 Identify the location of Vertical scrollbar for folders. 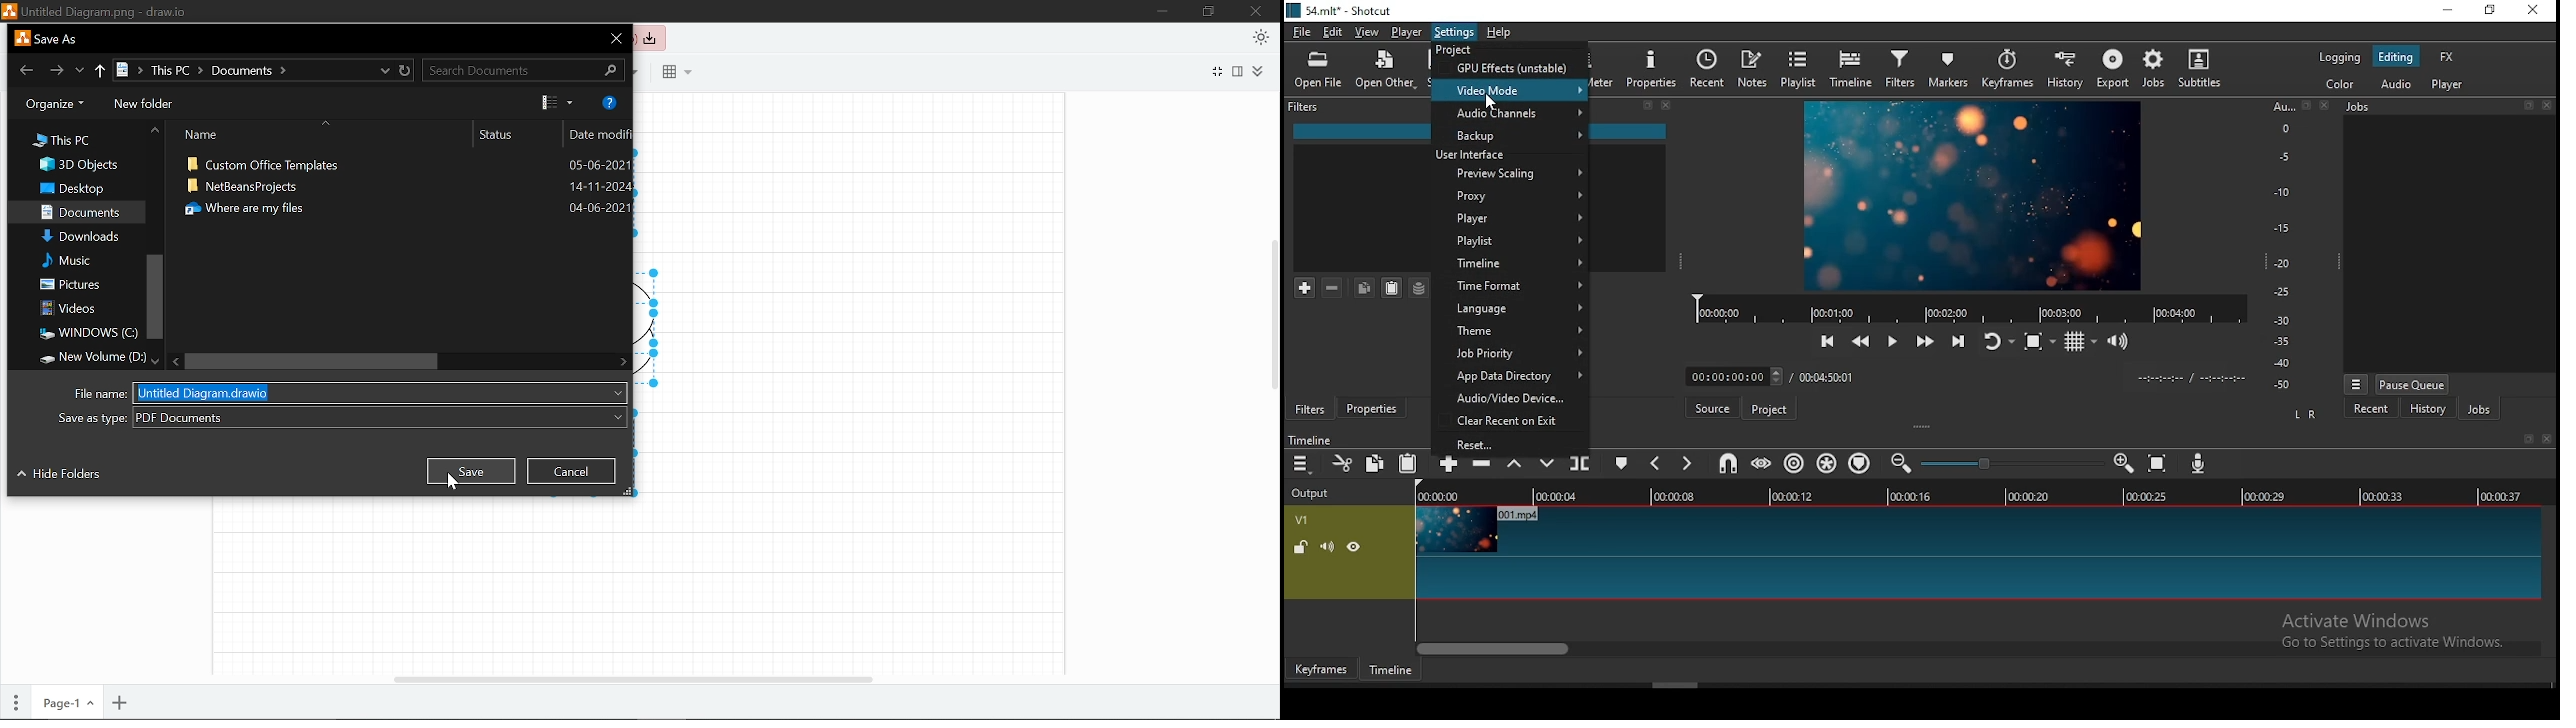
(154, 295).